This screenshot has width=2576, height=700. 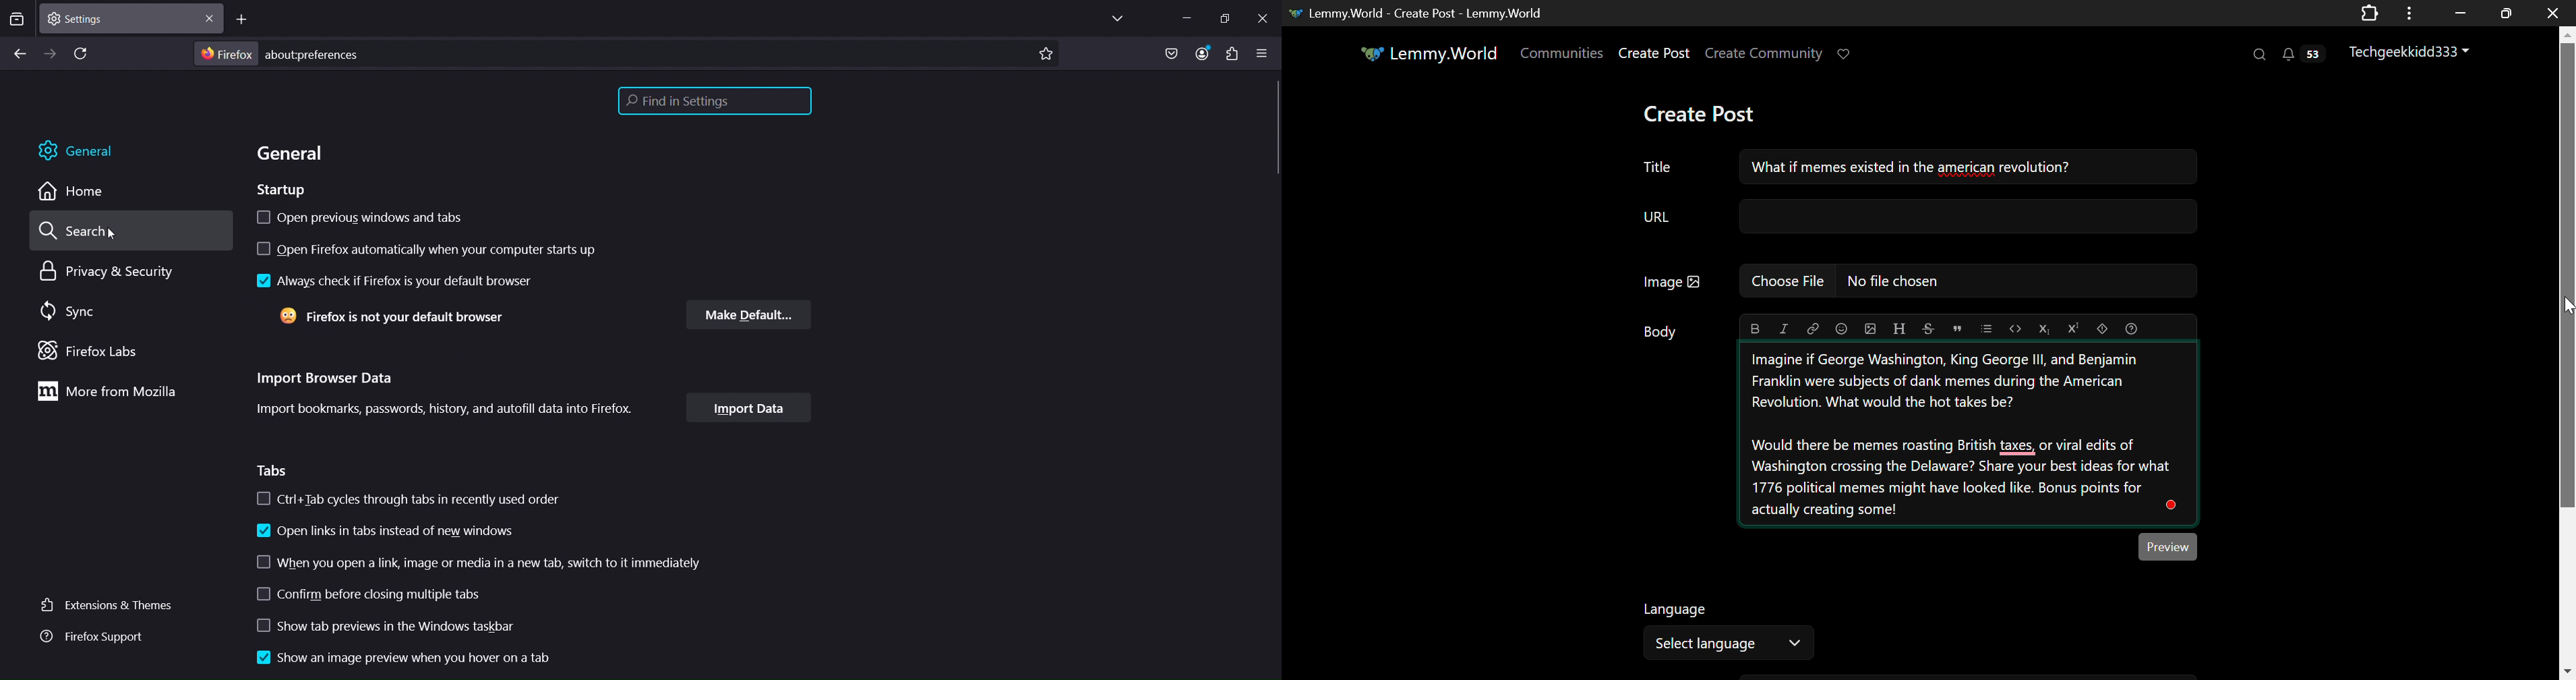 I want to click on Quote, so click(x=1956, y=327).